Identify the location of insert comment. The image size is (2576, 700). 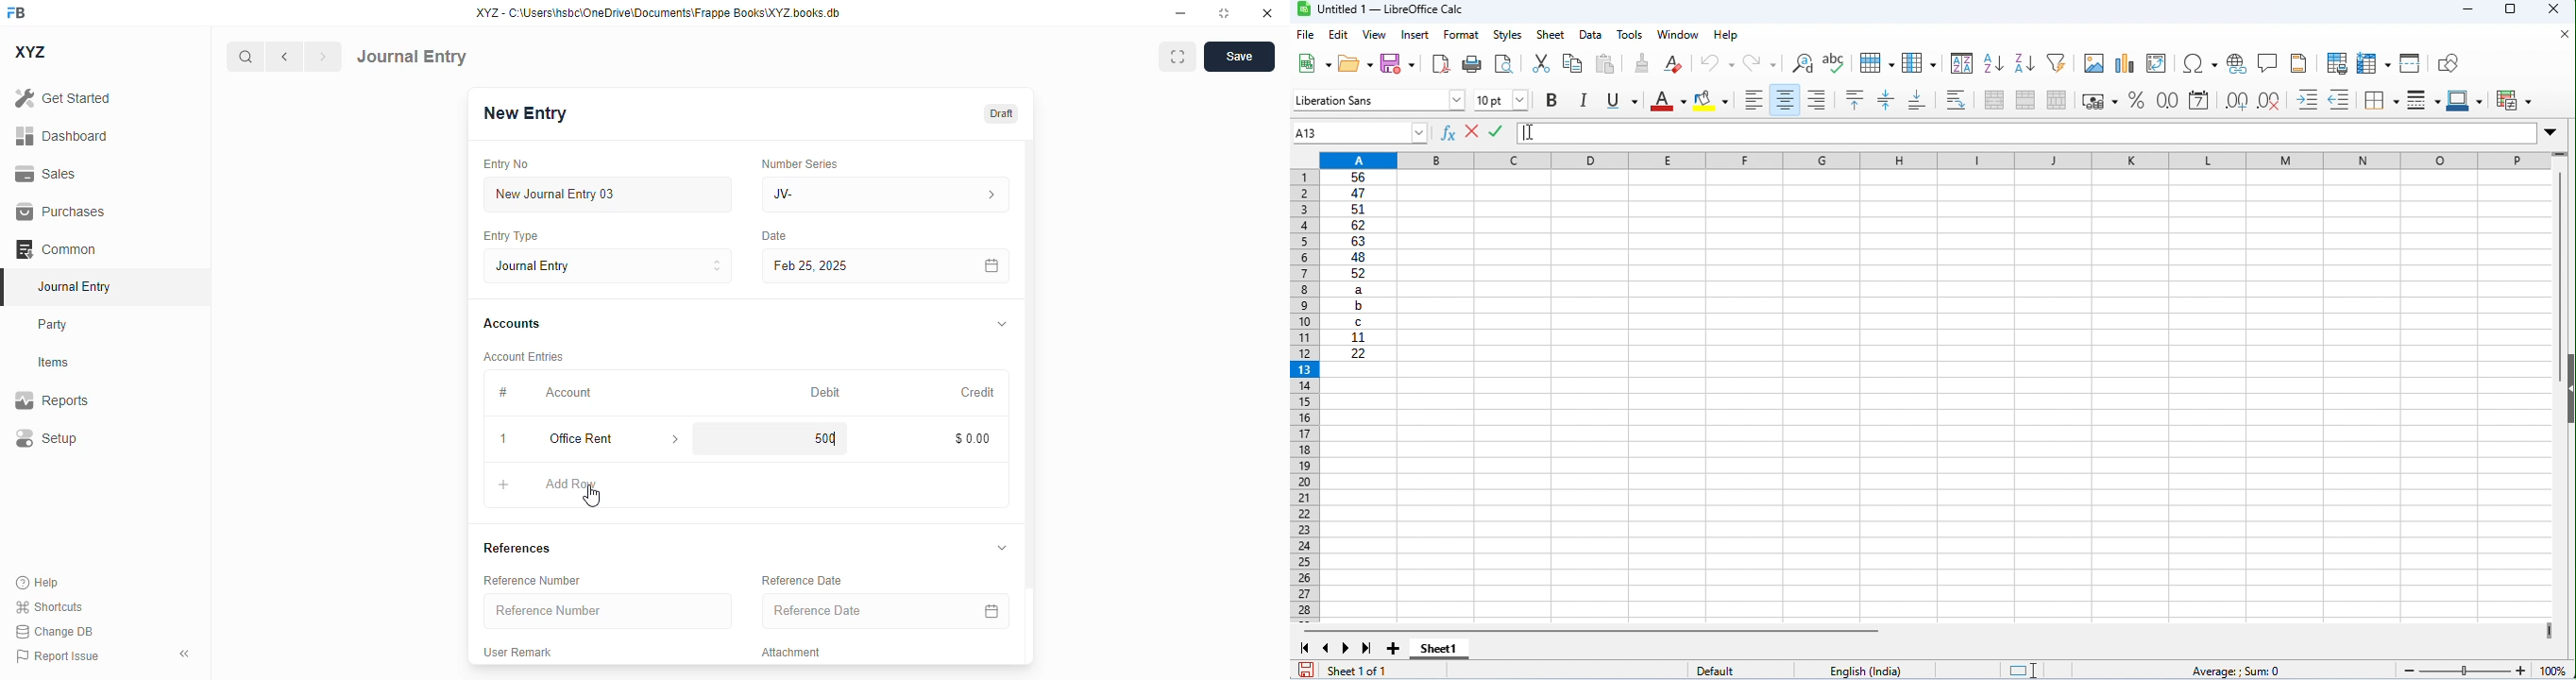
(2266, 62).